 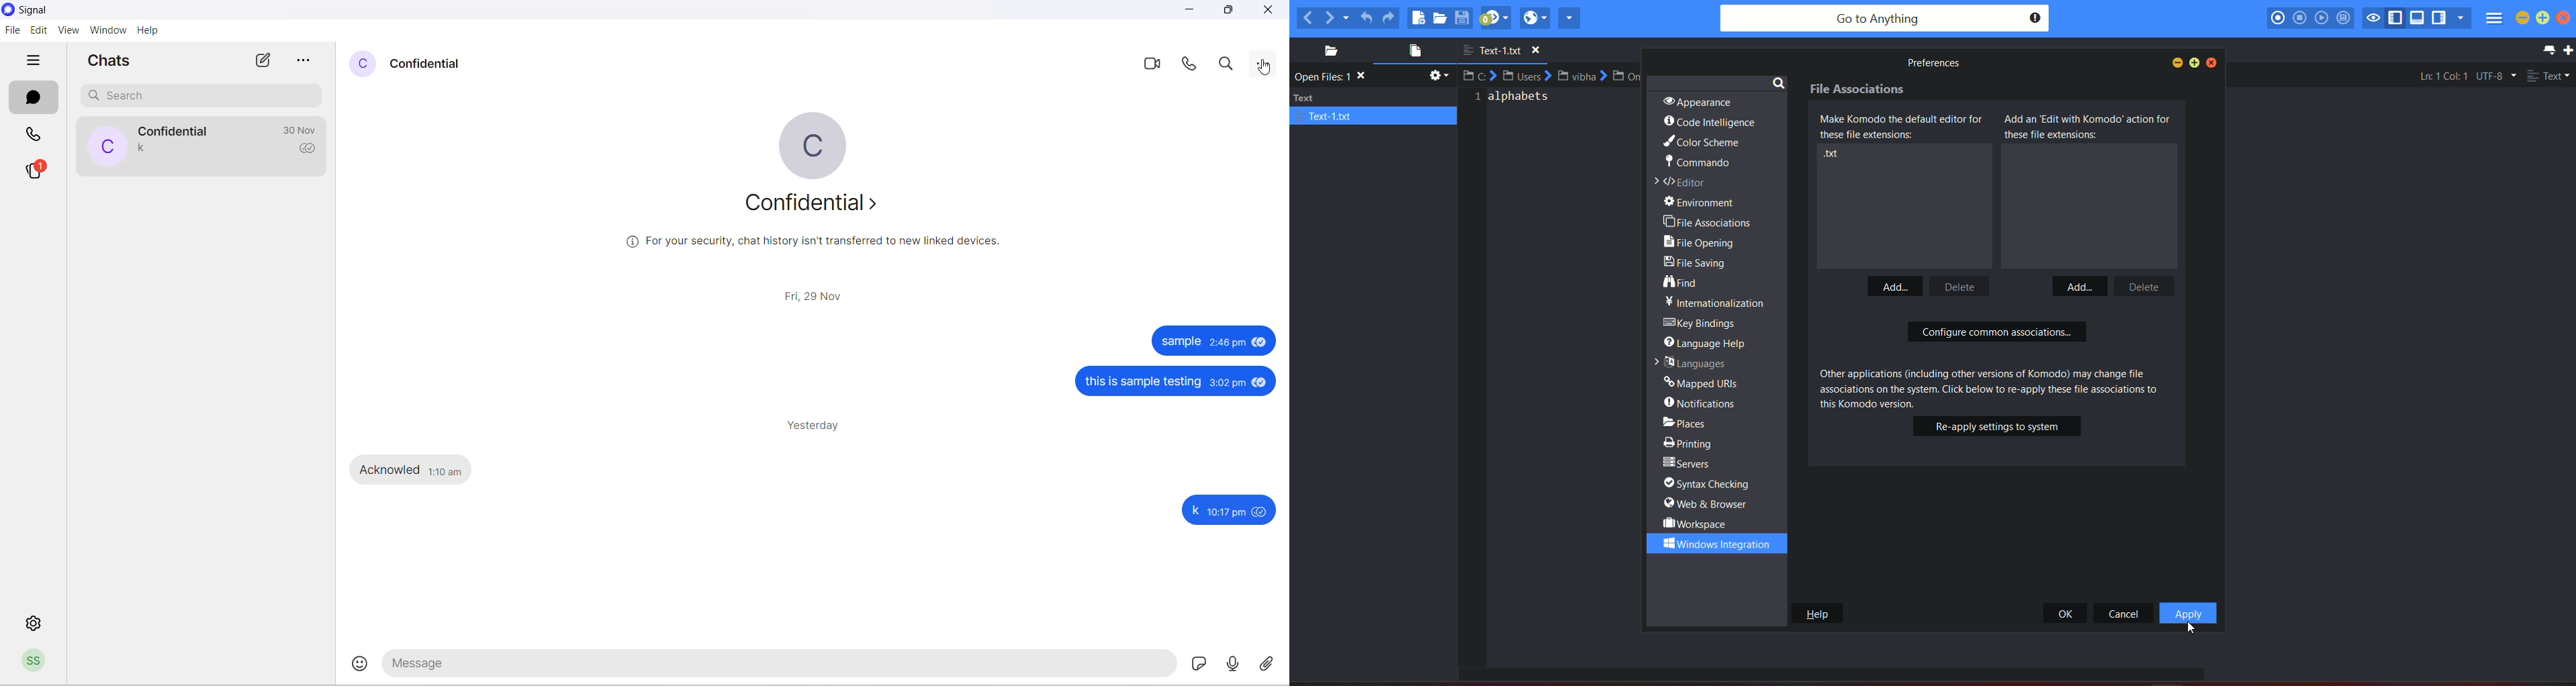 I want to click on message text area, so click(x=780, y=665).